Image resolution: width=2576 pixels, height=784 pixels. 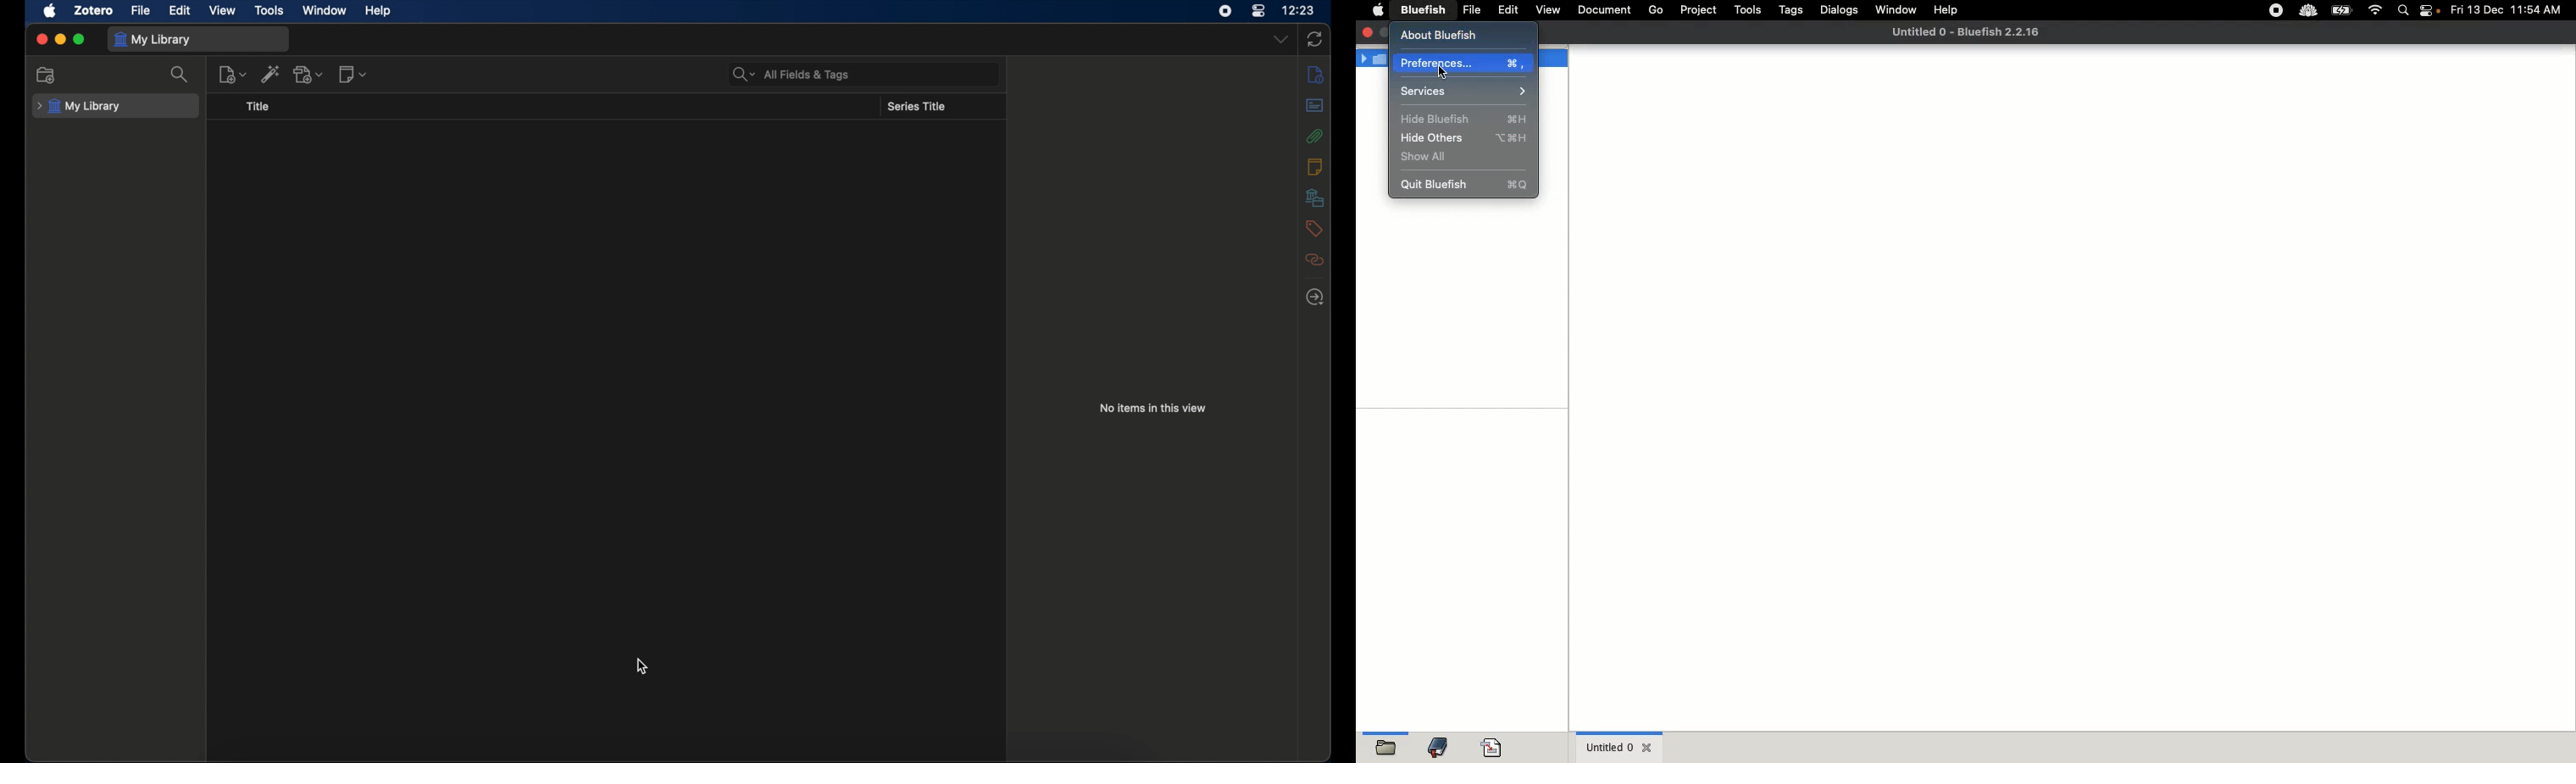 What do you see at coordinates (1315, 105) in the screenshot?
I see `abstract` at bounding box center [1315, 105].